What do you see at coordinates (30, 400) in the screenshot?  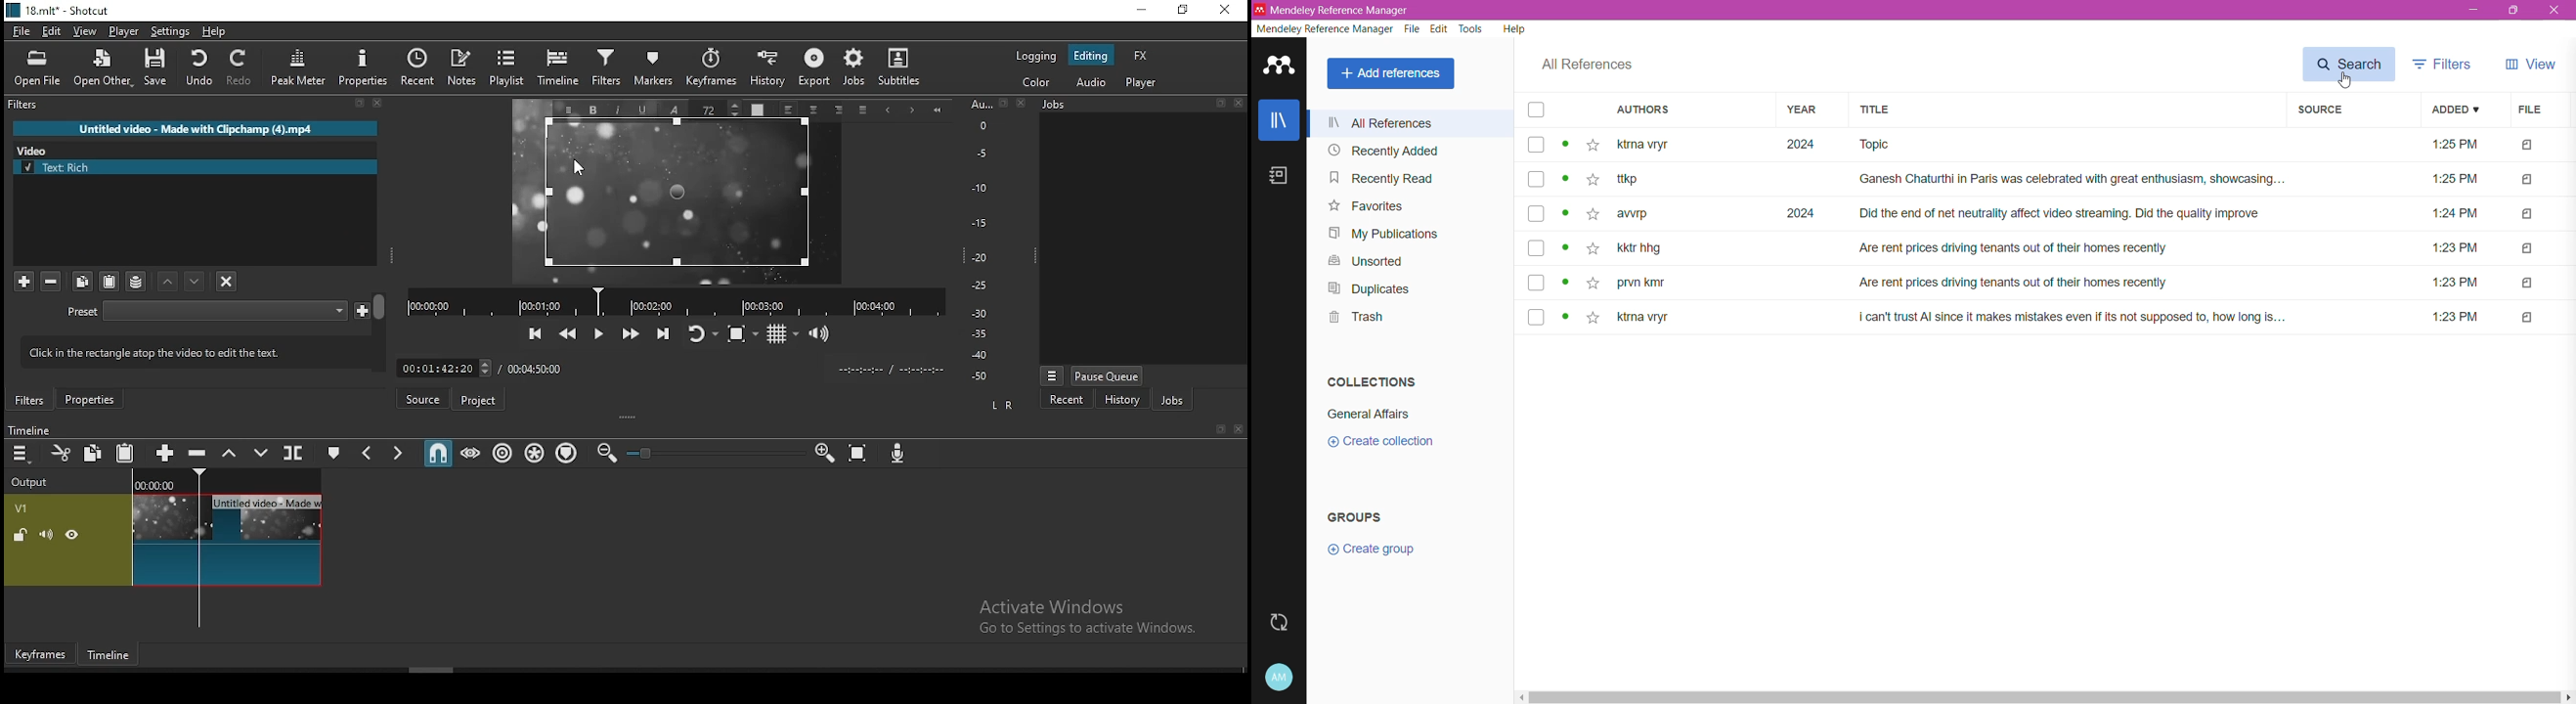 I see `filters` at bounding box center [30, 400].